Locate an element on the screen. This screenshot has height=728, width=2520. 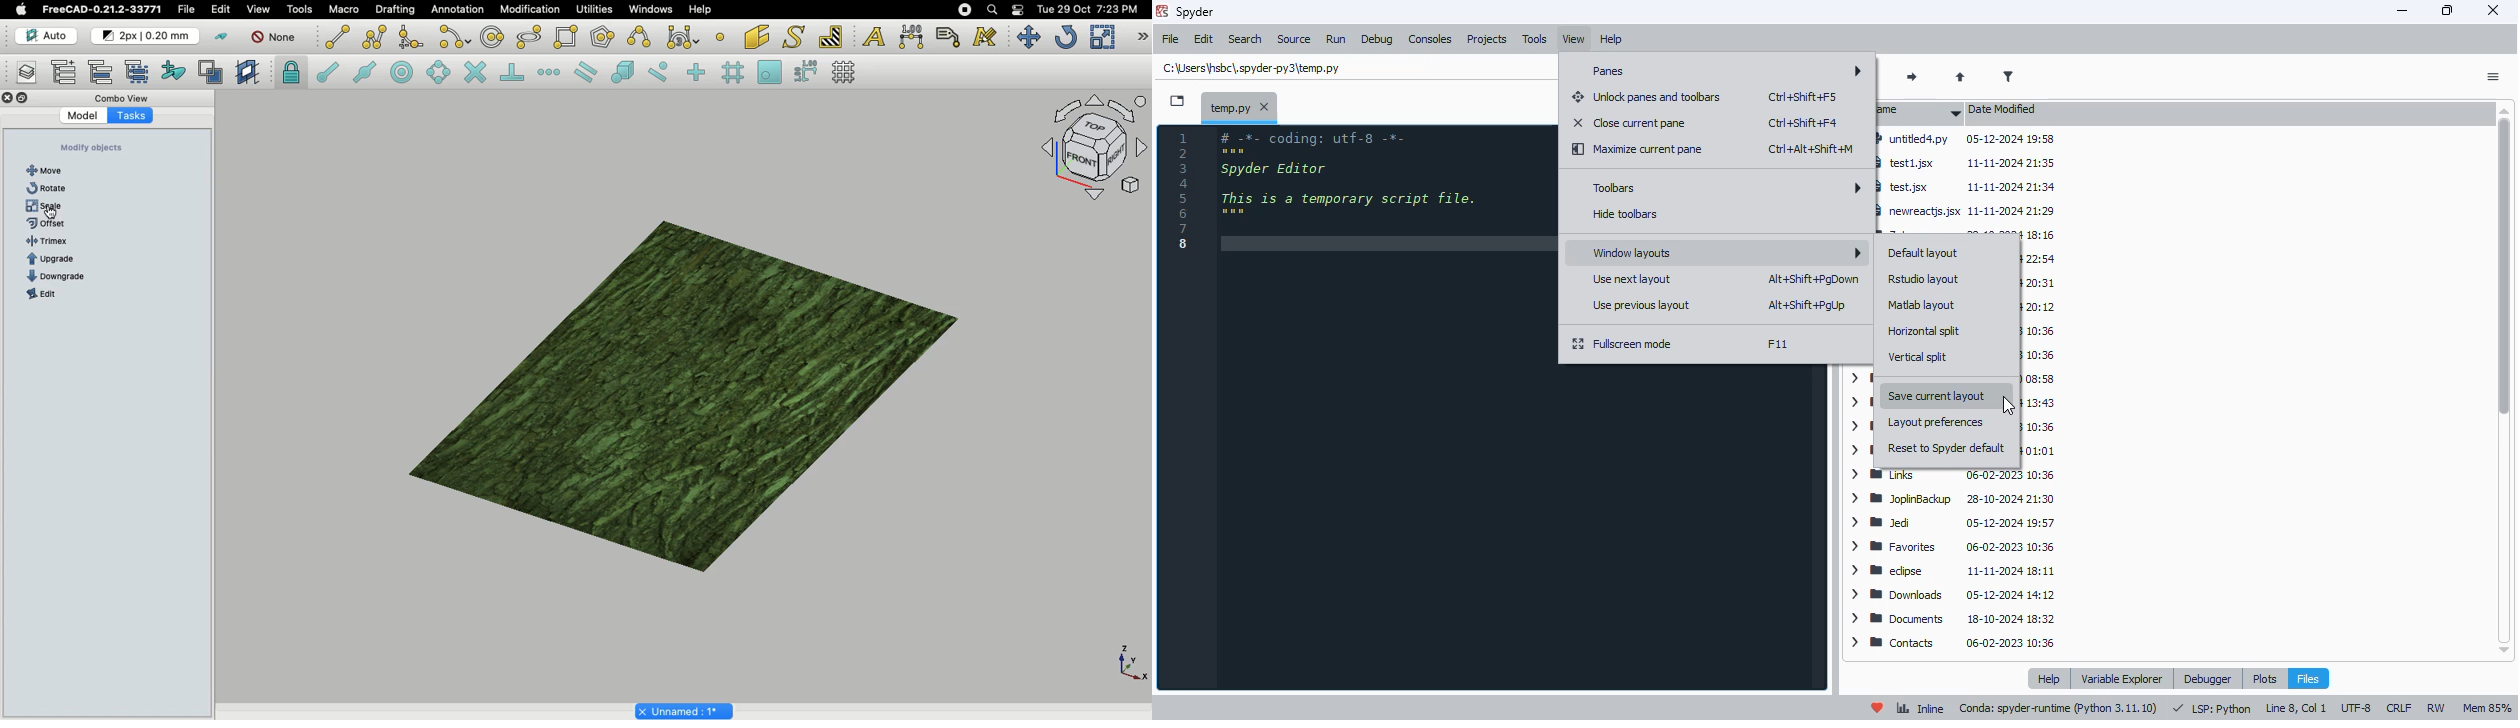
Bezier tools is located at coordinates (685, 37).